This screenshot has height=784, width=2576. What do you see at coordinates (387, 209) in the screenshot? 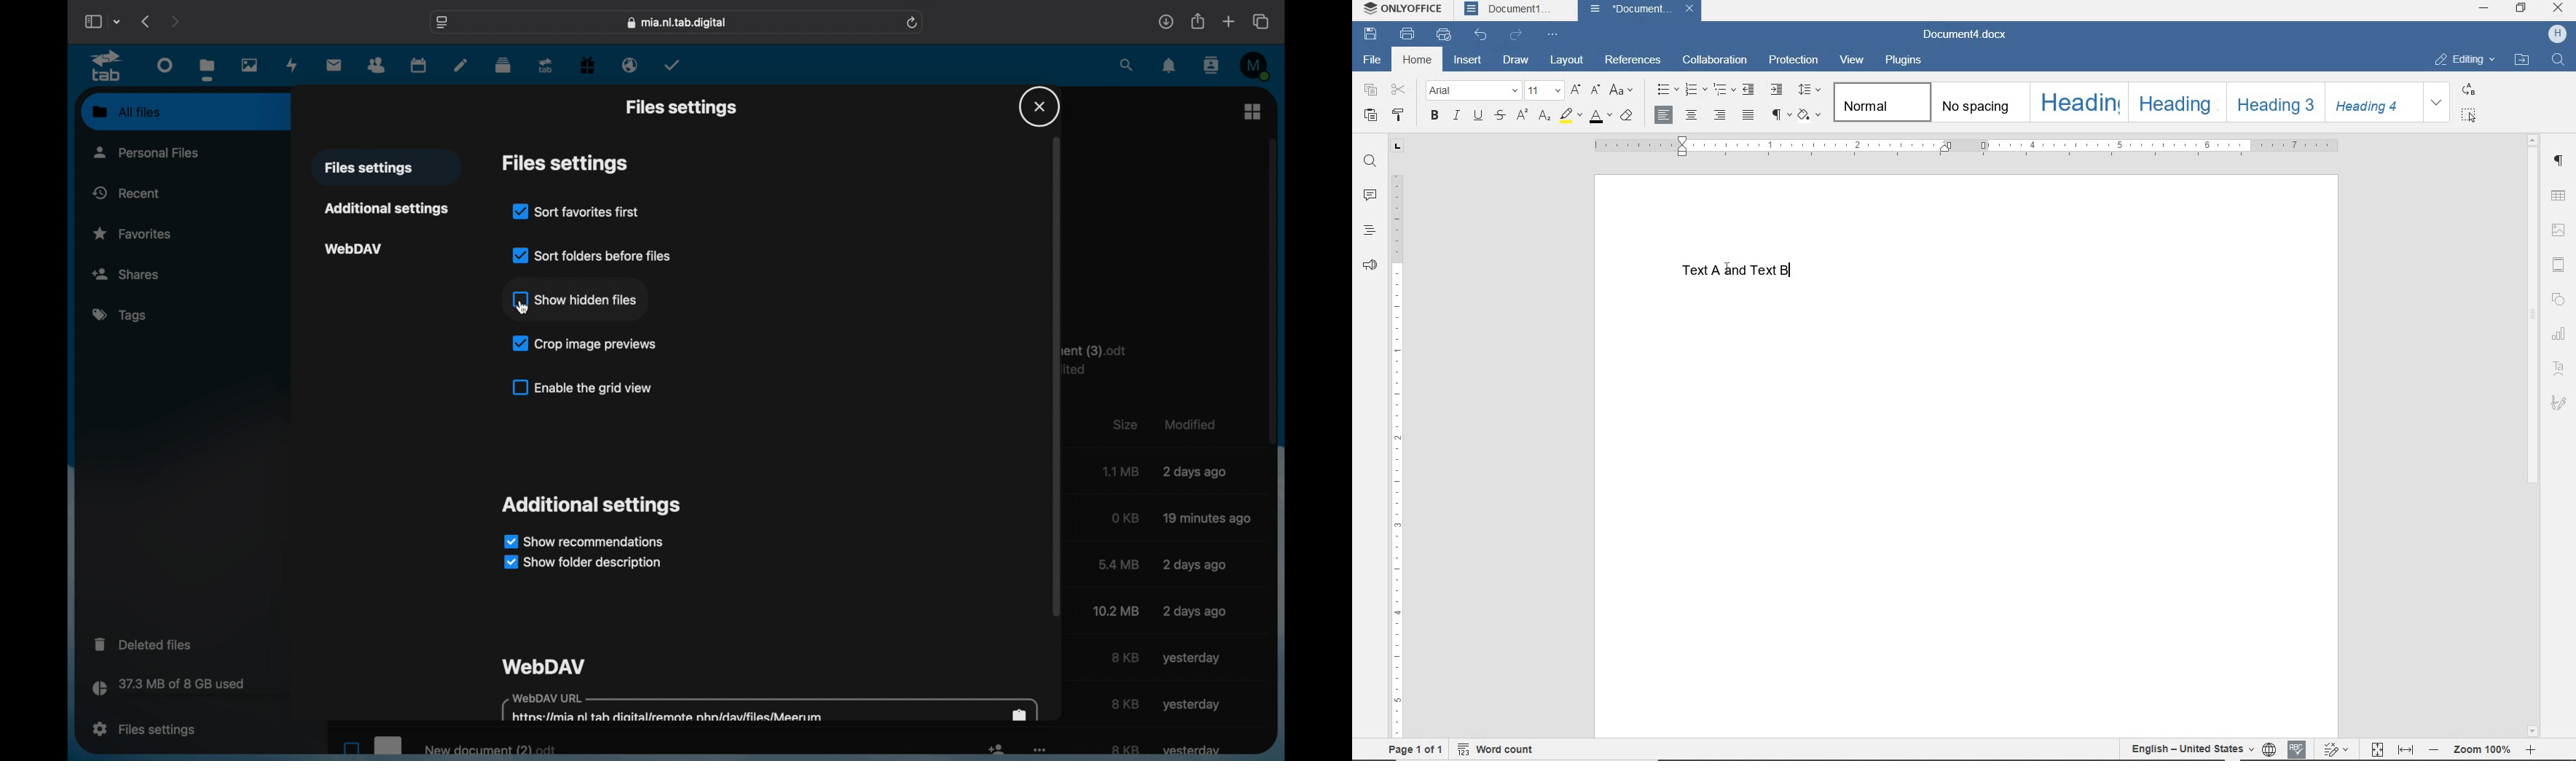
I see `additional settings` at bounding box center [387, 209].